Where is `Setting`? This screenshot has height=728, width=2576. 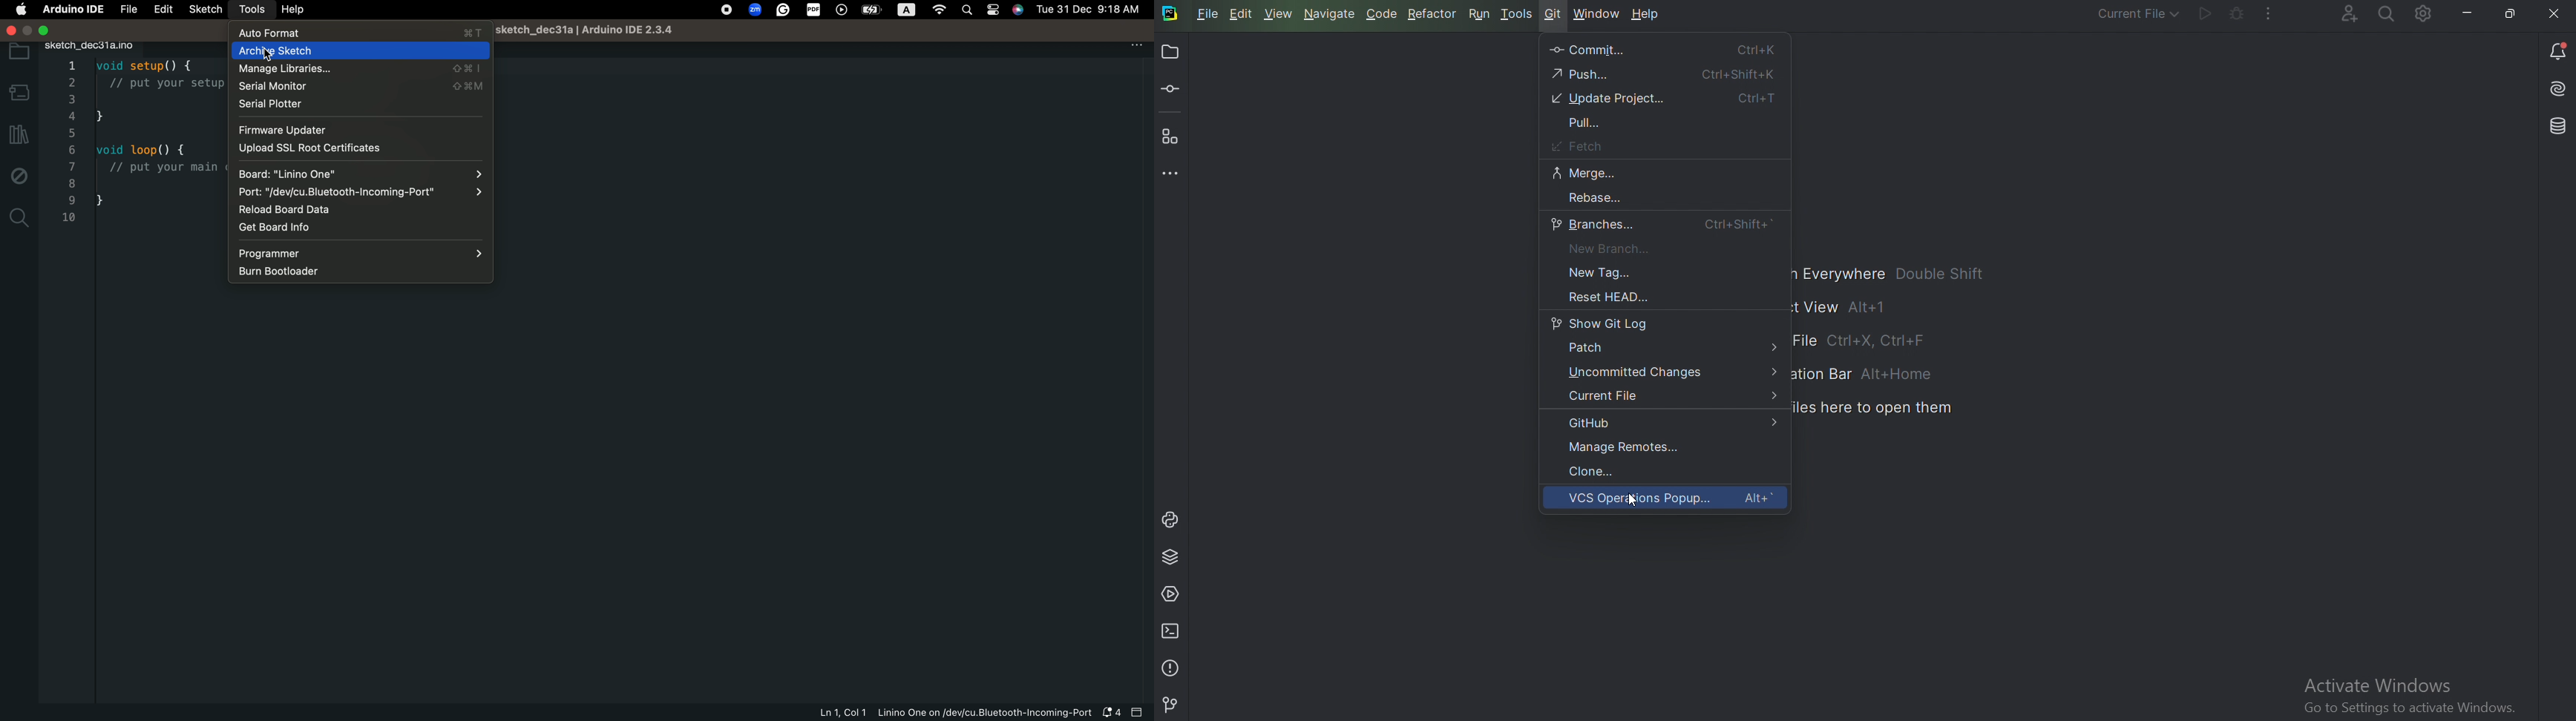
Setting is located at coordinates (2422, 16).